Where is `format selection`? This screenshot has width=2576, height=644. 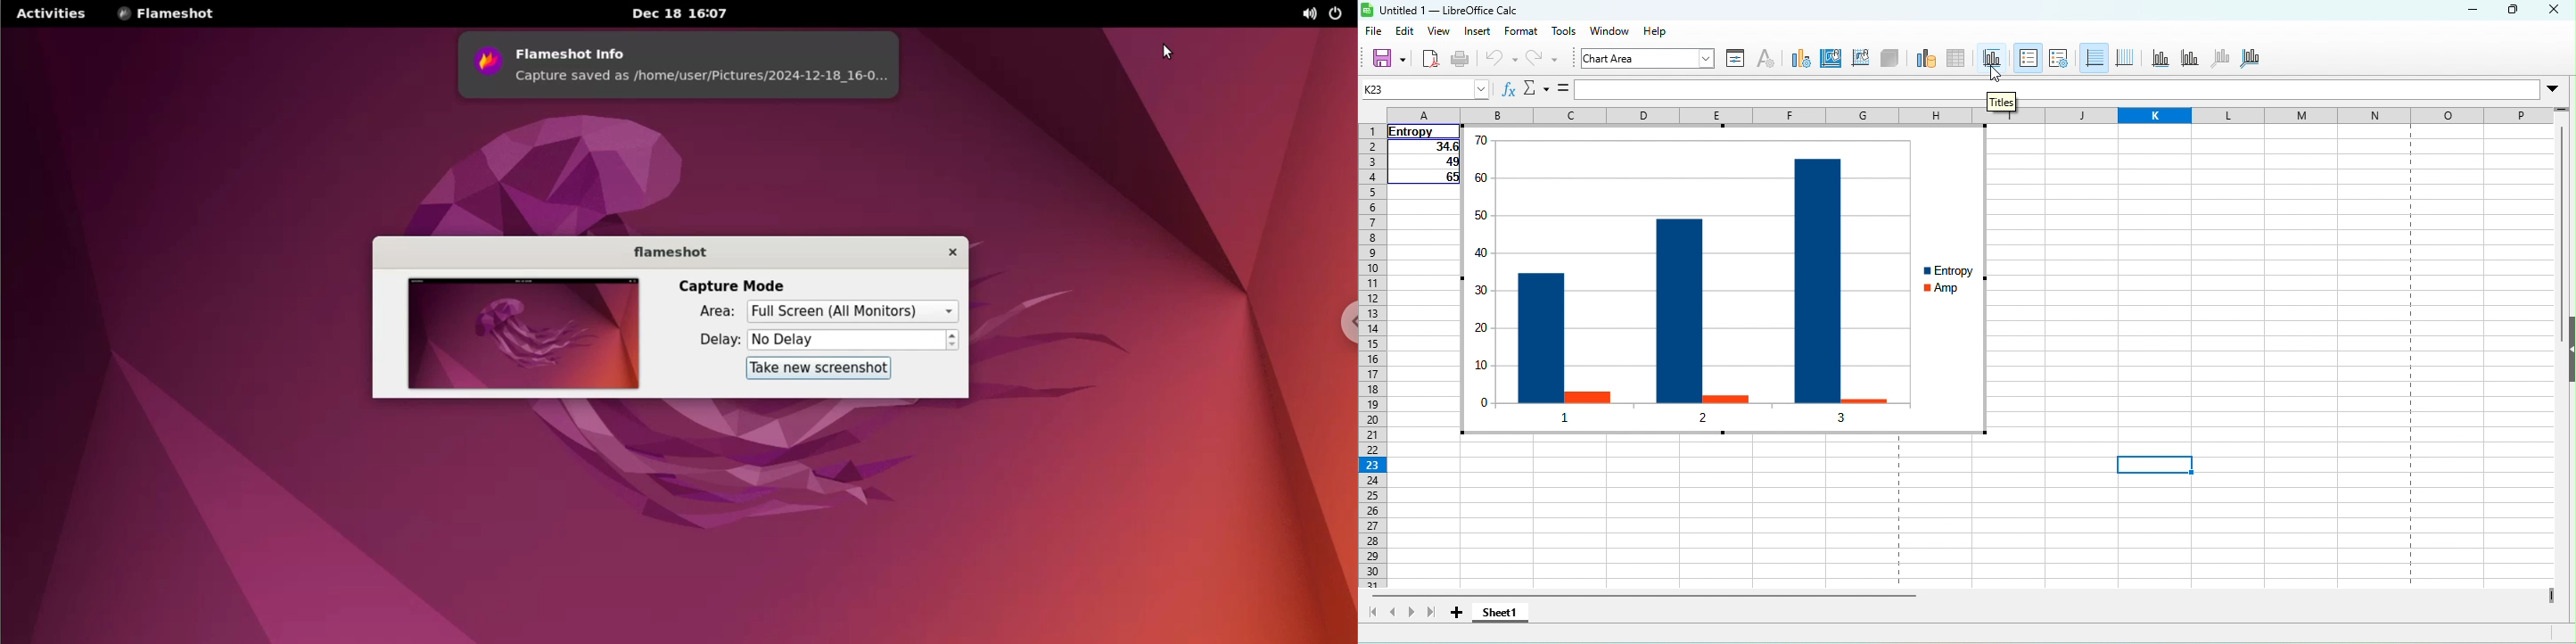 format selection is located at coordinates (1737, 60).